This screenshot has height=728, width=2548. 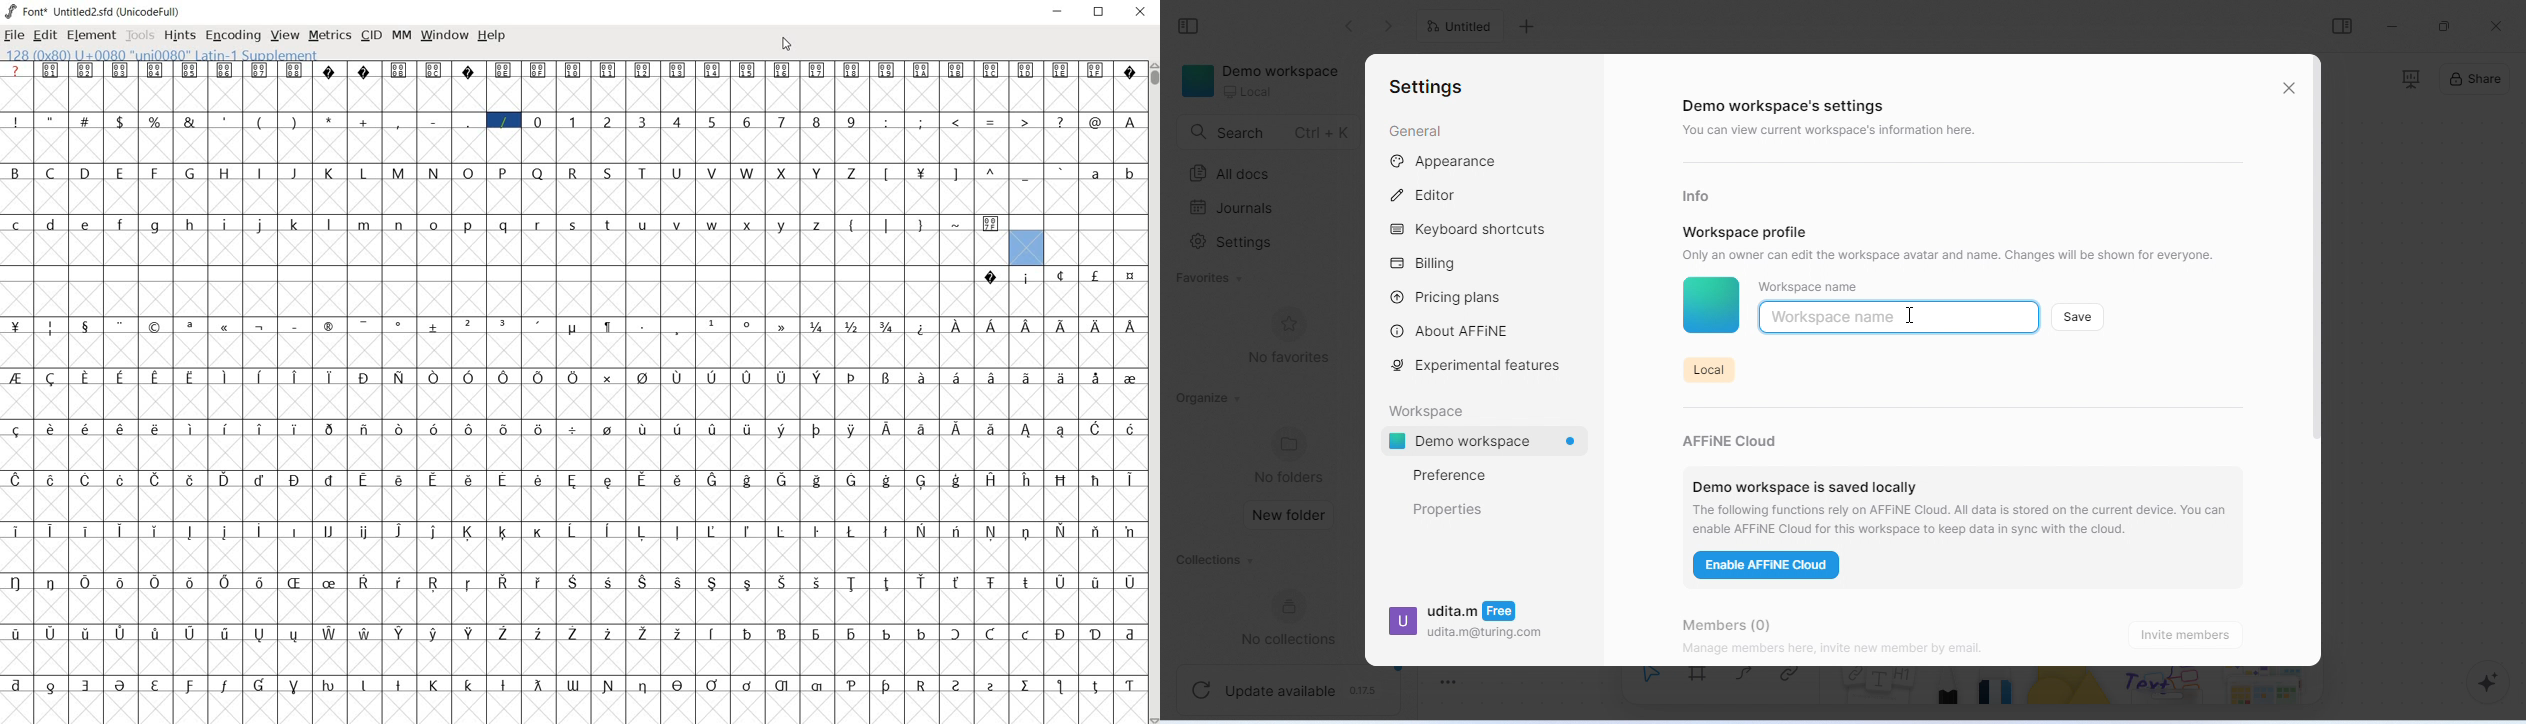 What do you see at coordinates (818, 378) in the screenshot?
I see `glyph` at bounding box center [818, 378].